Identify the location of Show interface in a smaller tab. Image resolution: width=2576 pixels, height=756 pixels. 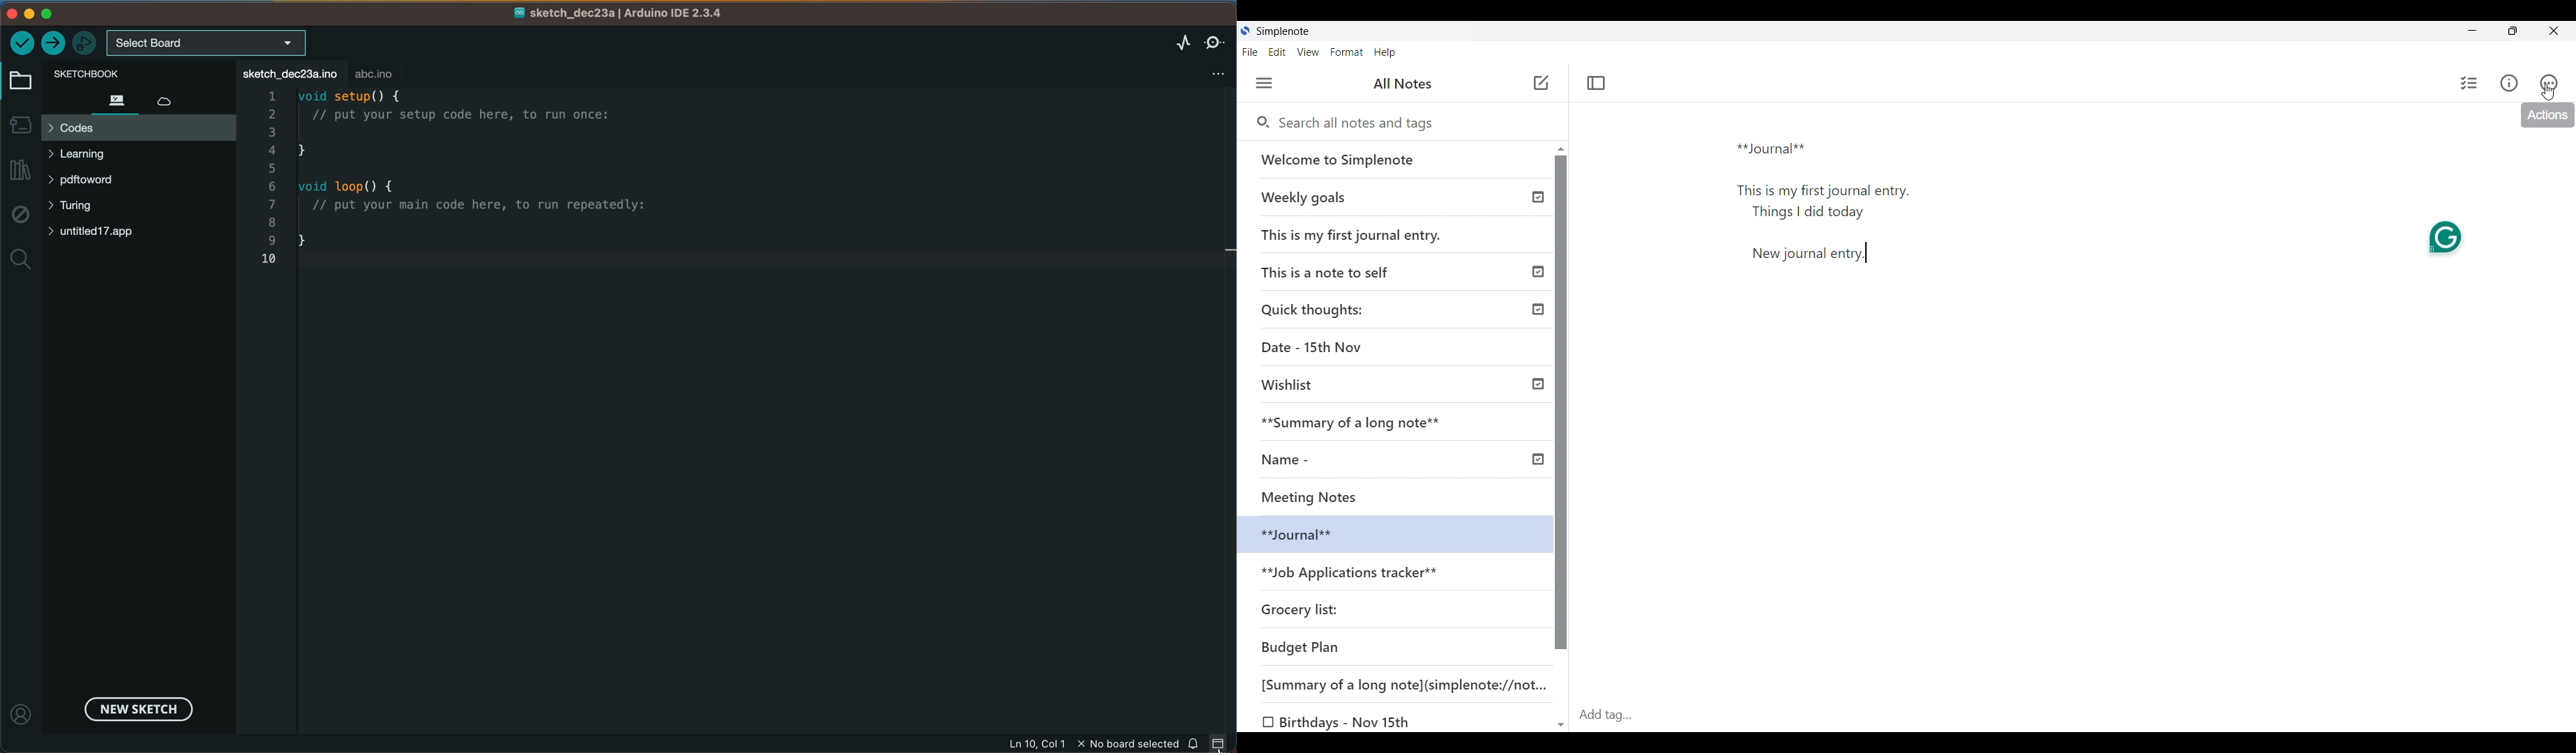
(2513, 31).